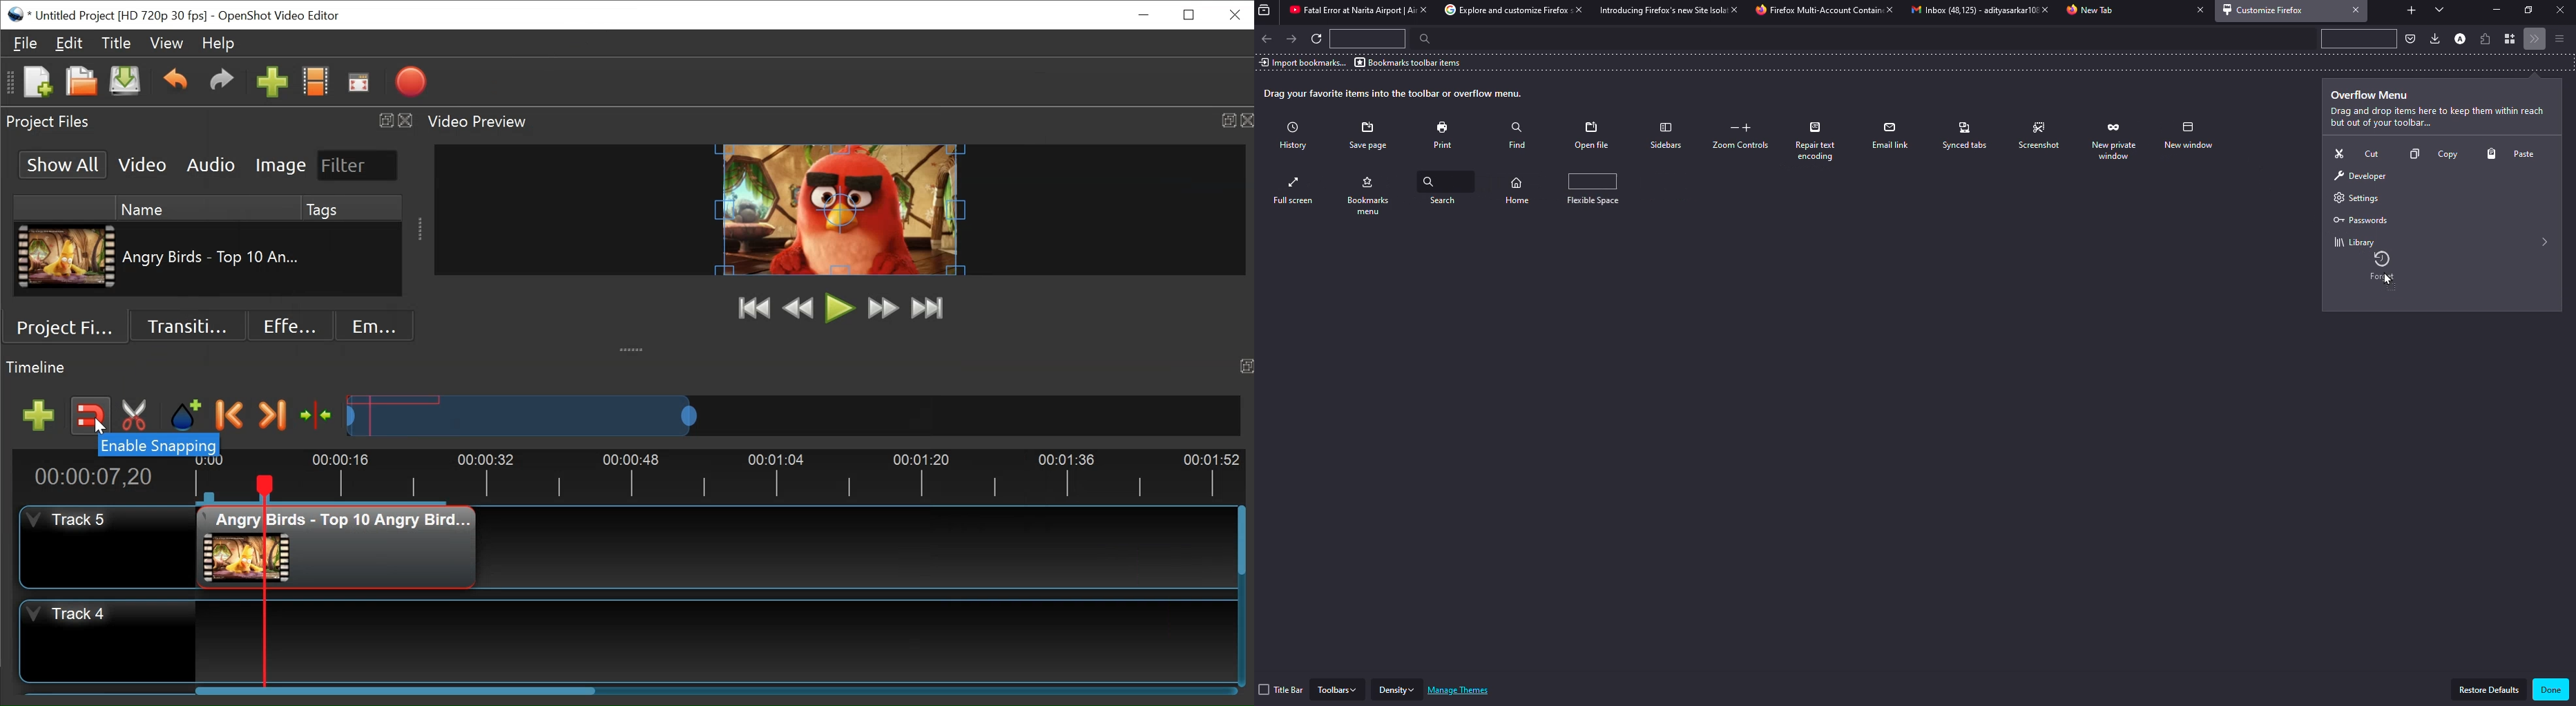 The height and width of the screenshot is (728, 2576). What do you see at coordinates (751, 307) in the screenshot?
I see `Jump to Start` at bounding box center [751, 307].